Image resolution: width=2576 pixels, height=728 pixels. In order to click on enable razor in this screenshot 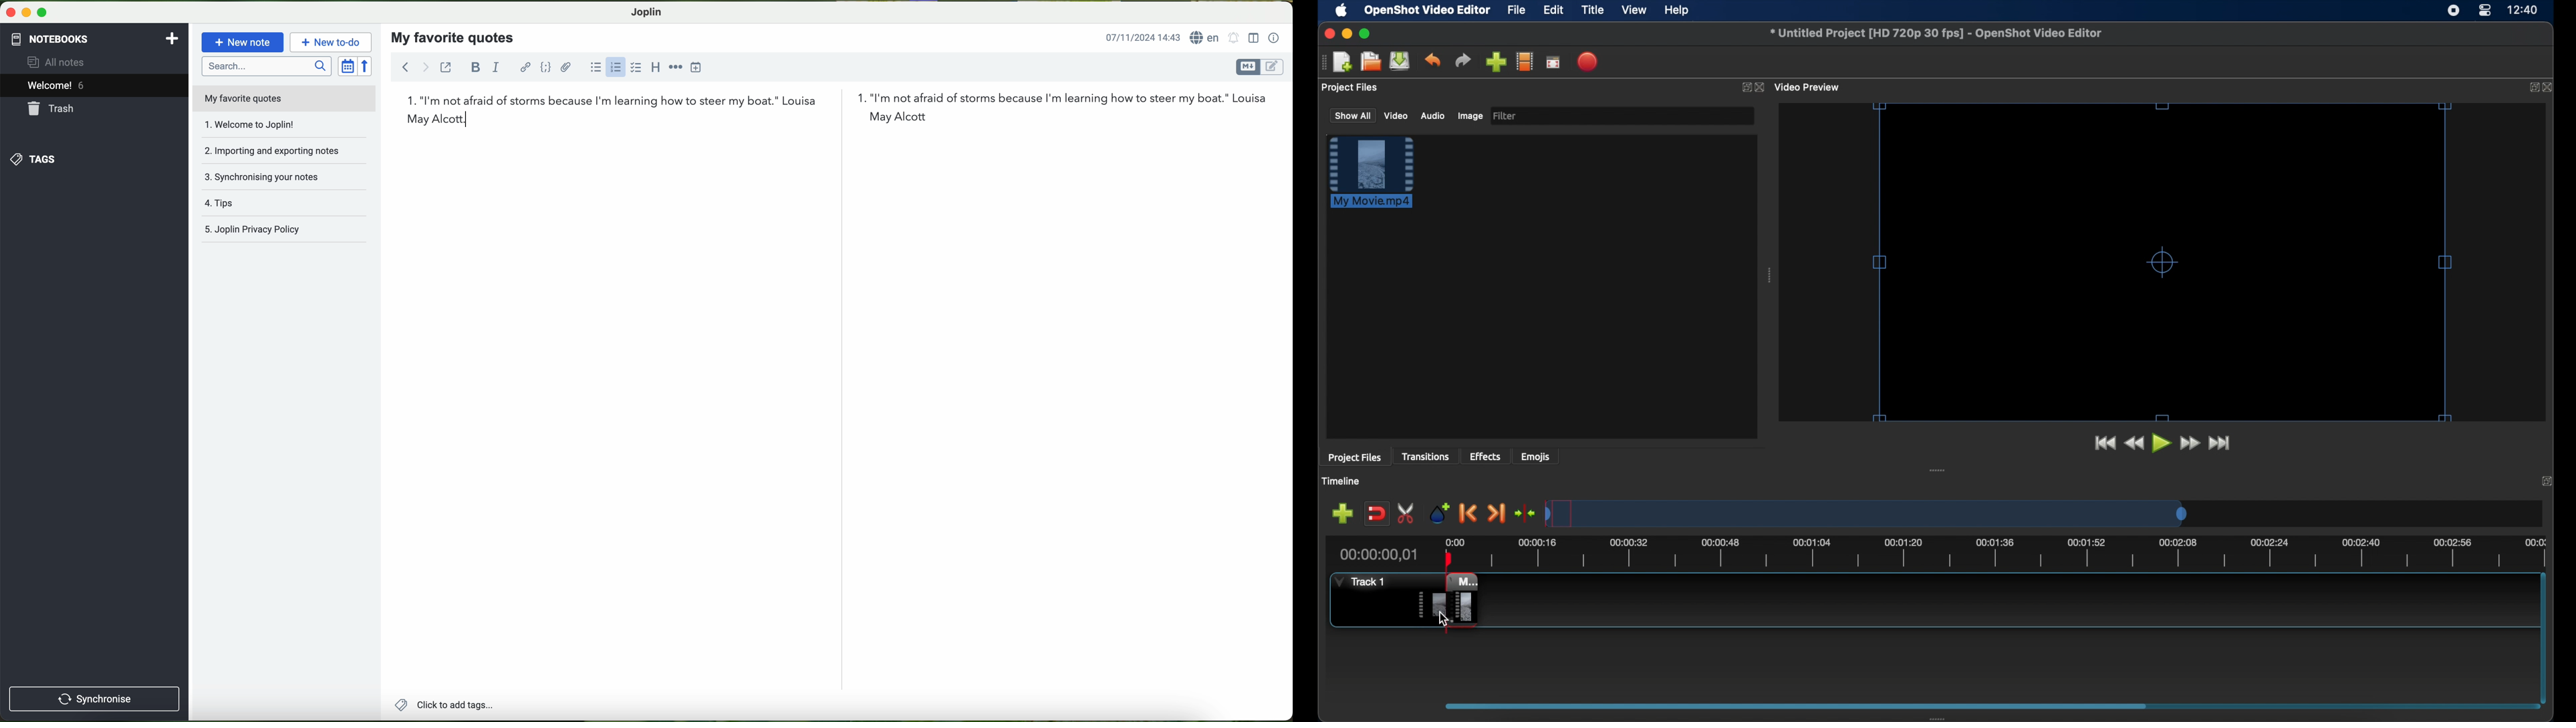, I will do `click(1407, 512)`.